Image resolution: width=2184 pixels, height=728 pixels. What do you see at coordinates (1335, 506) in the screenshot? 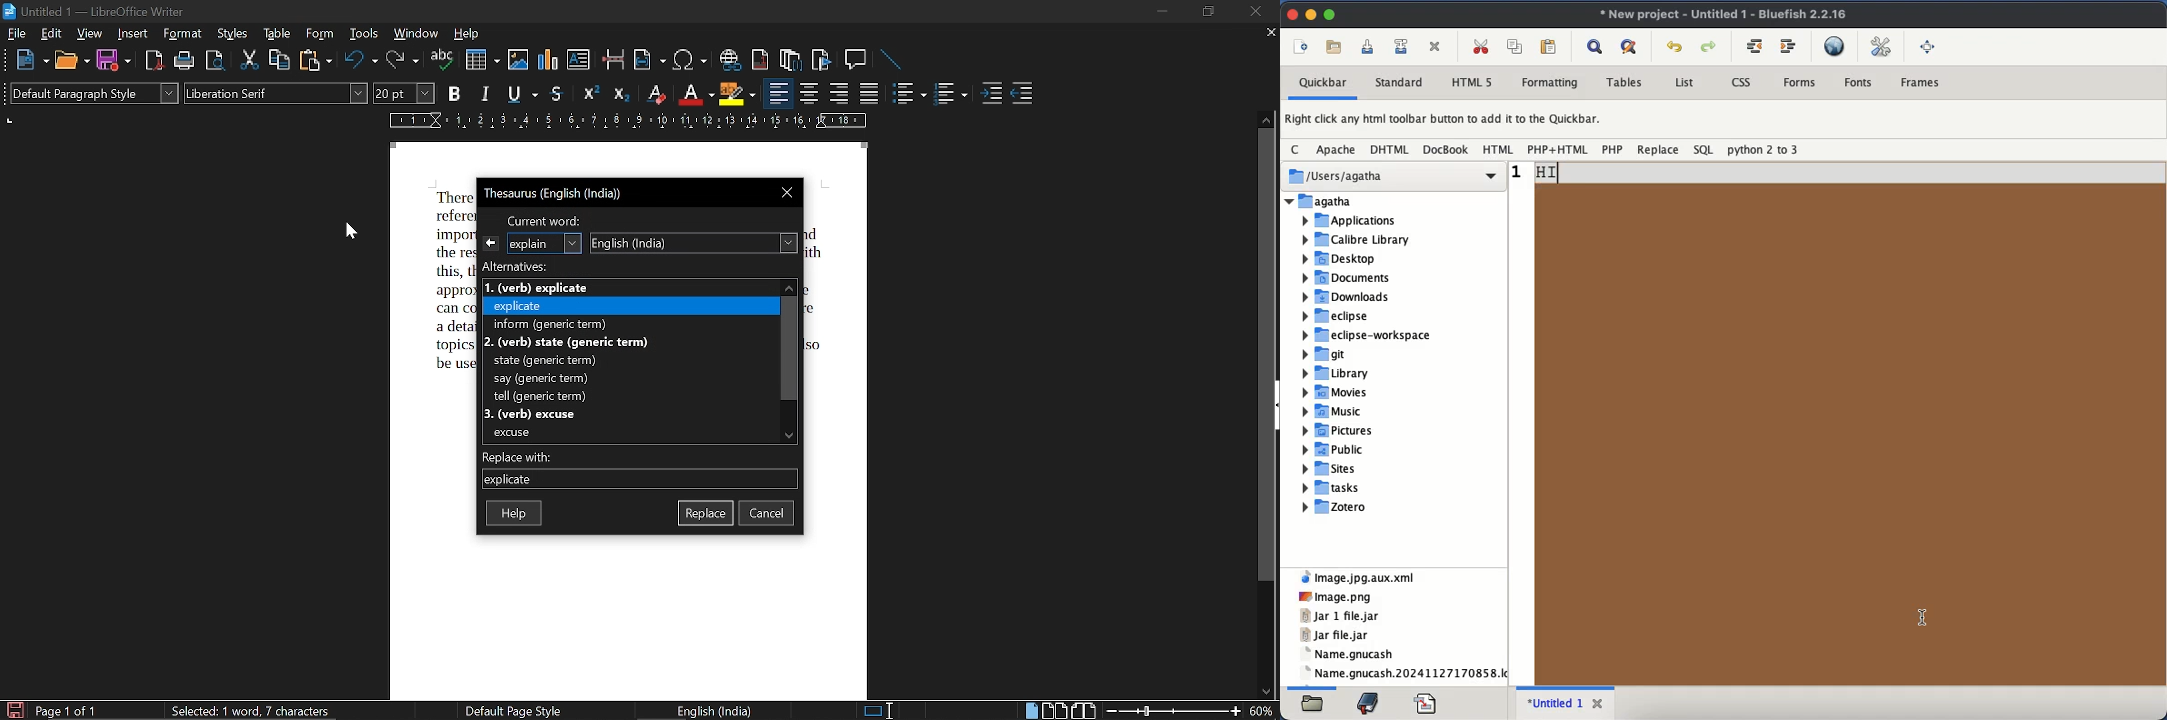
I see `Zotero` at bounding box center [1335, 506].